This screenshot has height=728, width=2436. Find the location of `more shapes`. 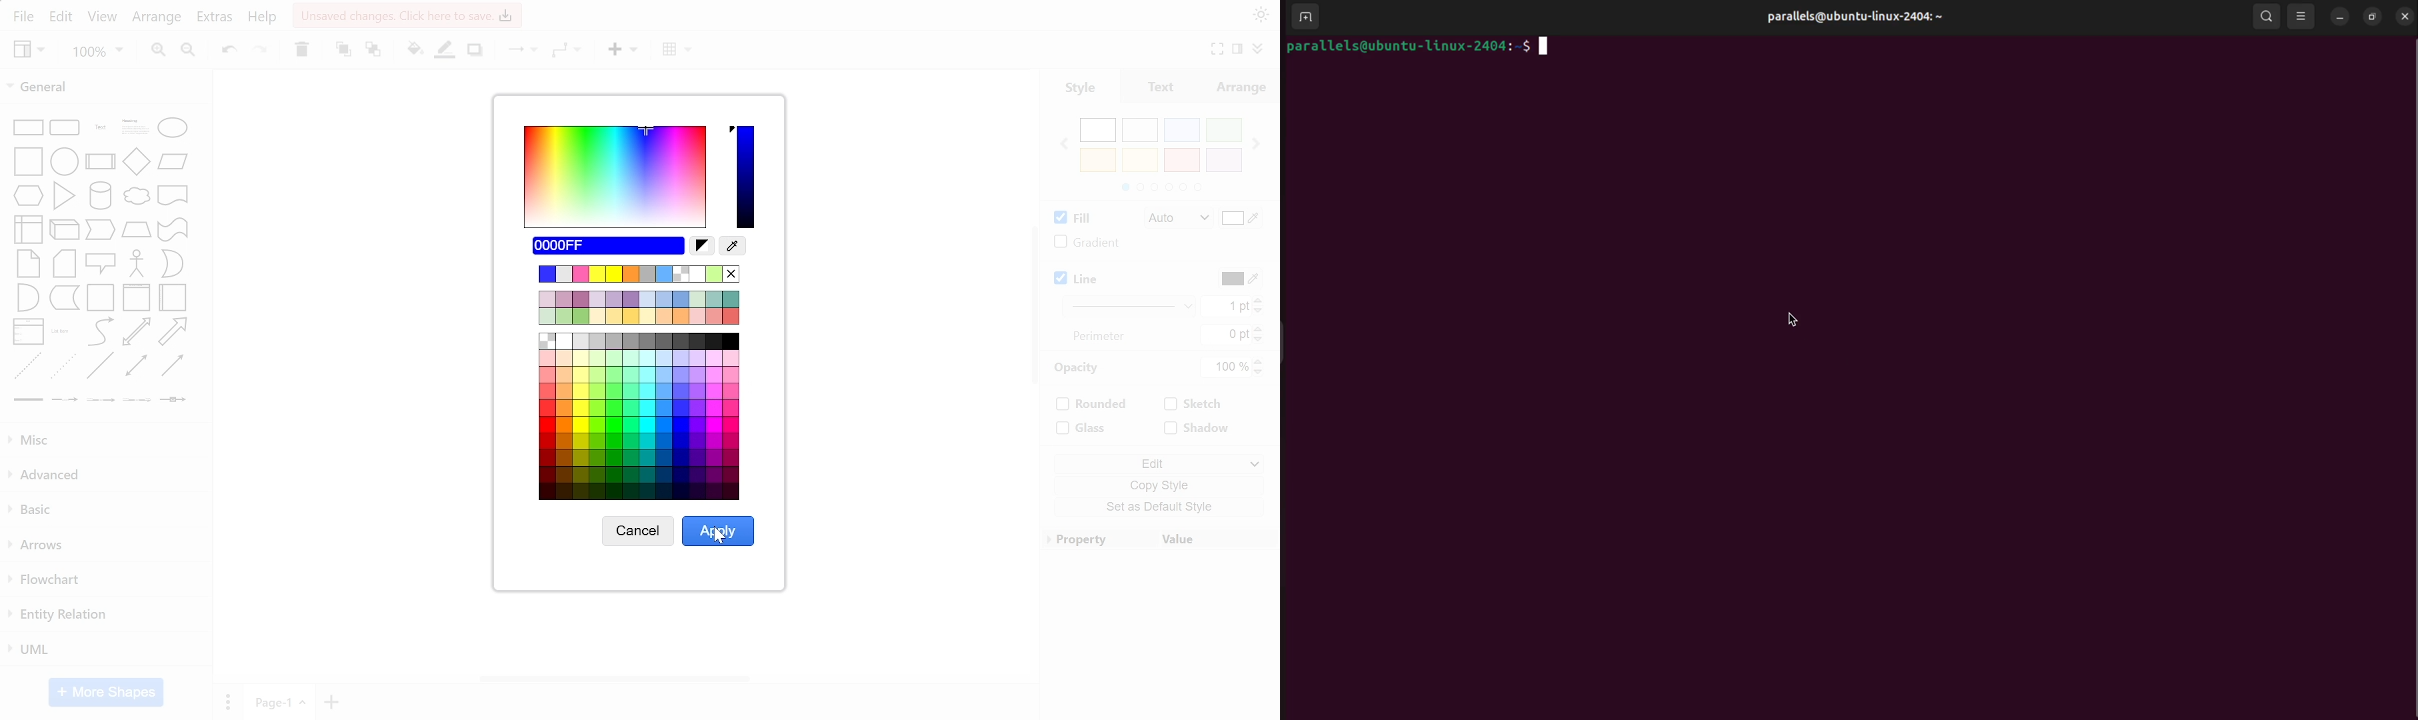

more shapes is located at coordinates (107, 692).